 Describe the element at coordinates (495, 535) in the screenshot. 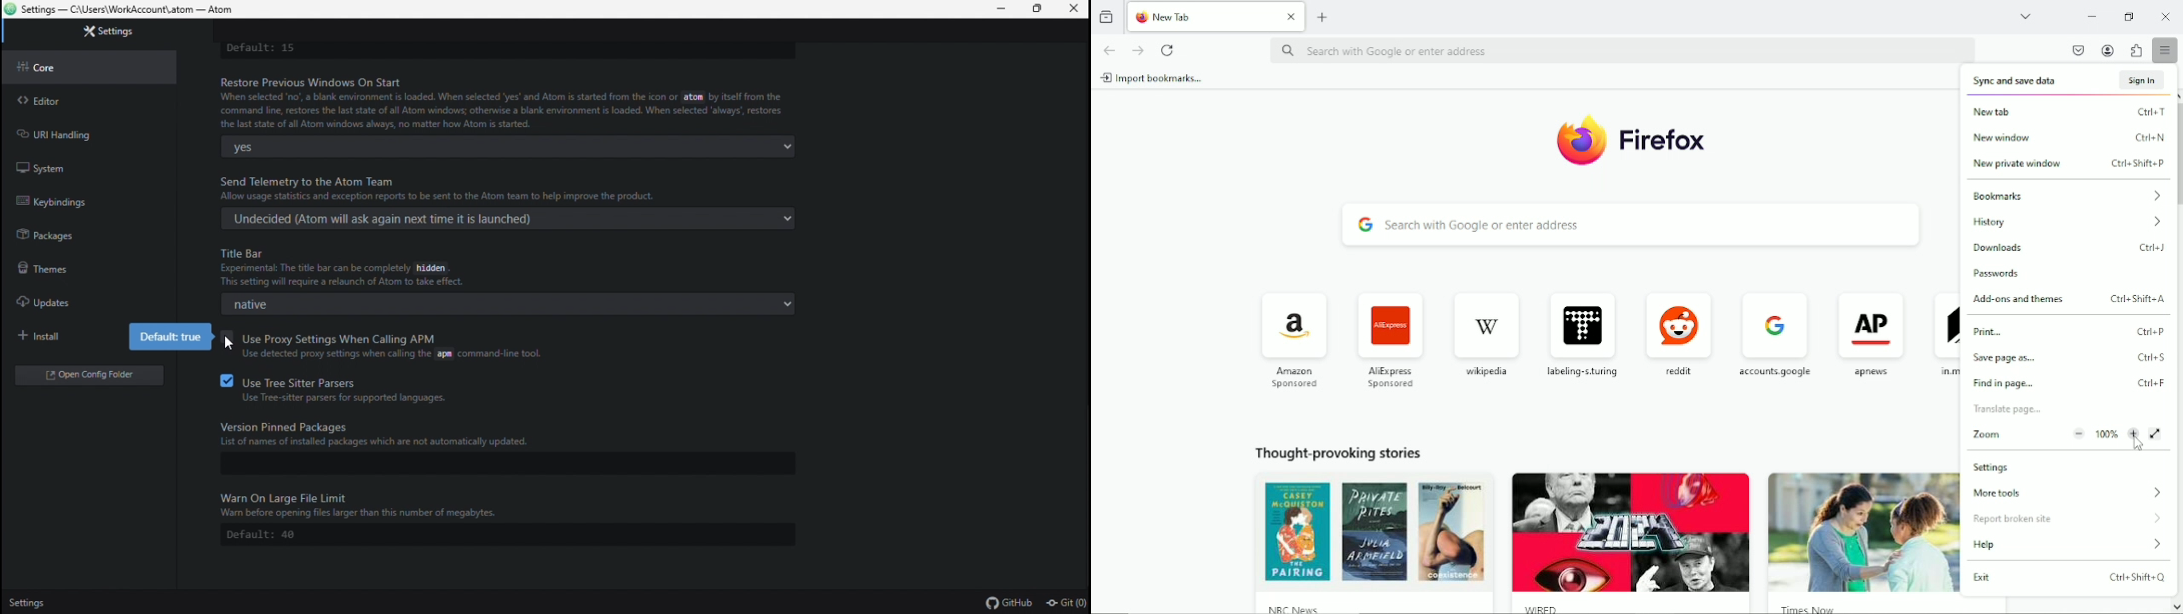

I see `default` at that location.